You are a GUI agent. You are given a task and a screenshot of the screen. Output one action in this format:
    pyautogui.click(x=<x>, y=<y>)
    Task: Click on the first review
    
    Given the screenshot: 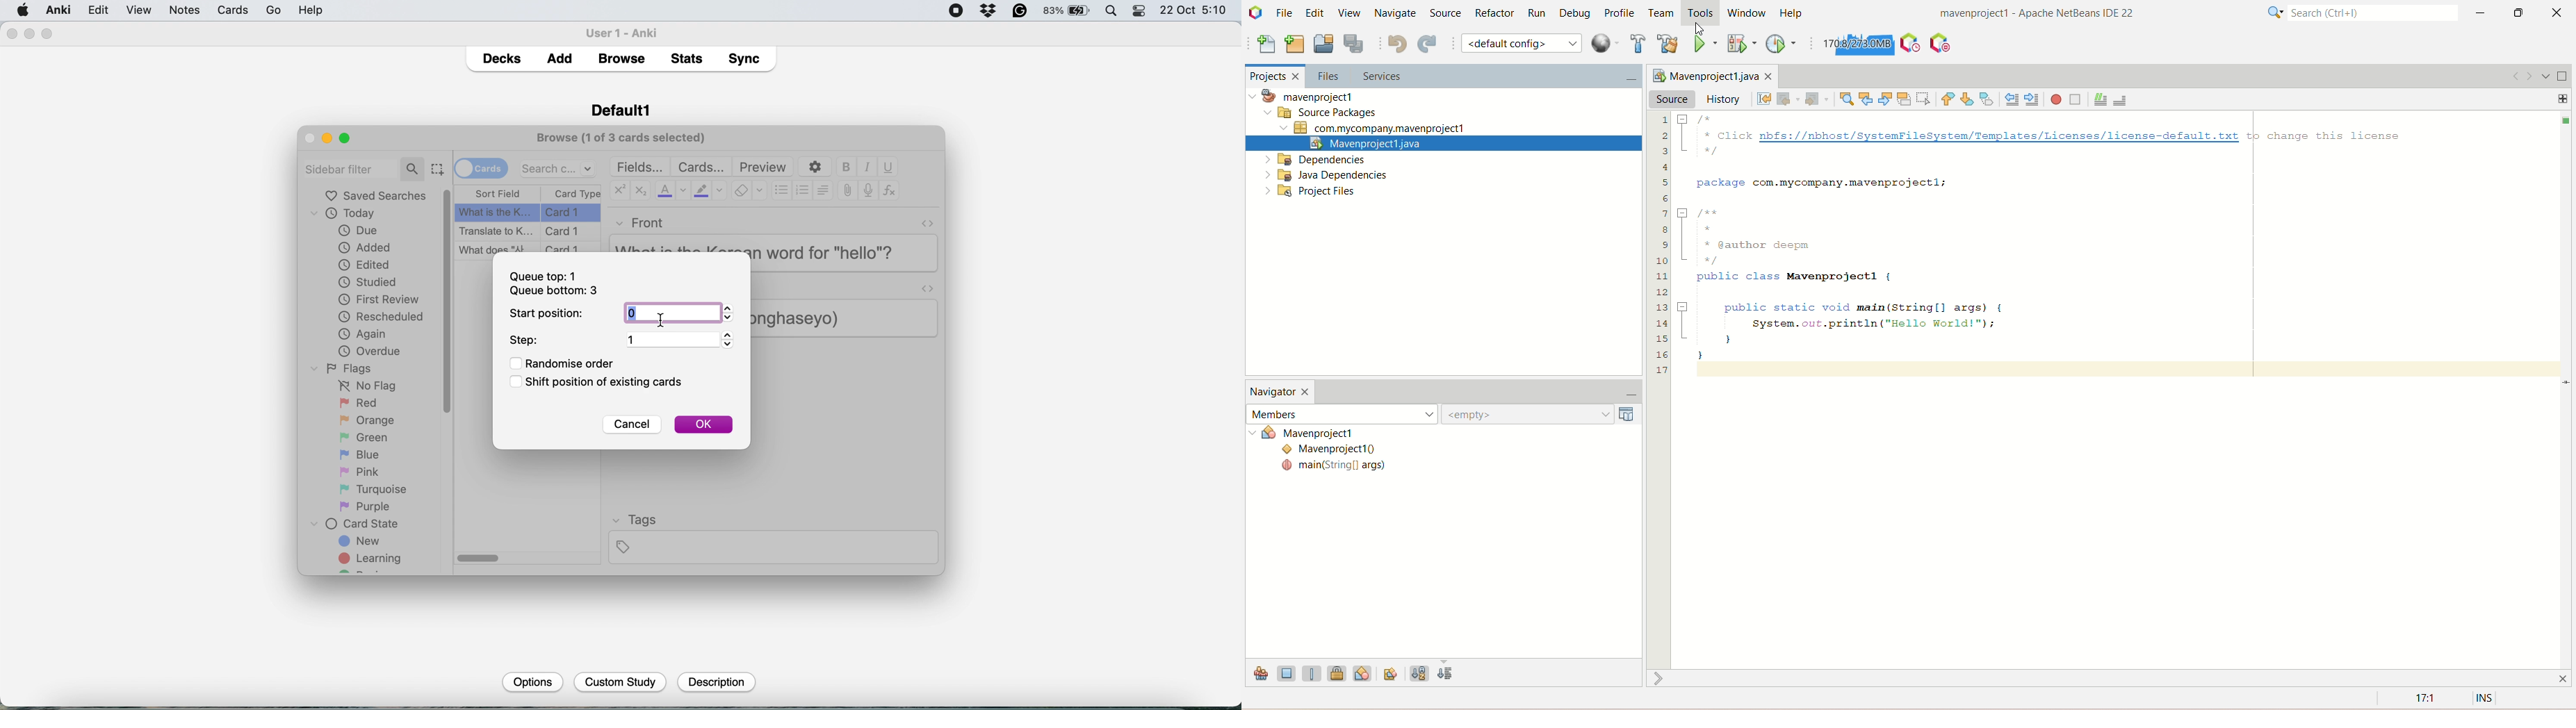 What is the action you would take?
    pyautogui.click(x=379, y=301)
    